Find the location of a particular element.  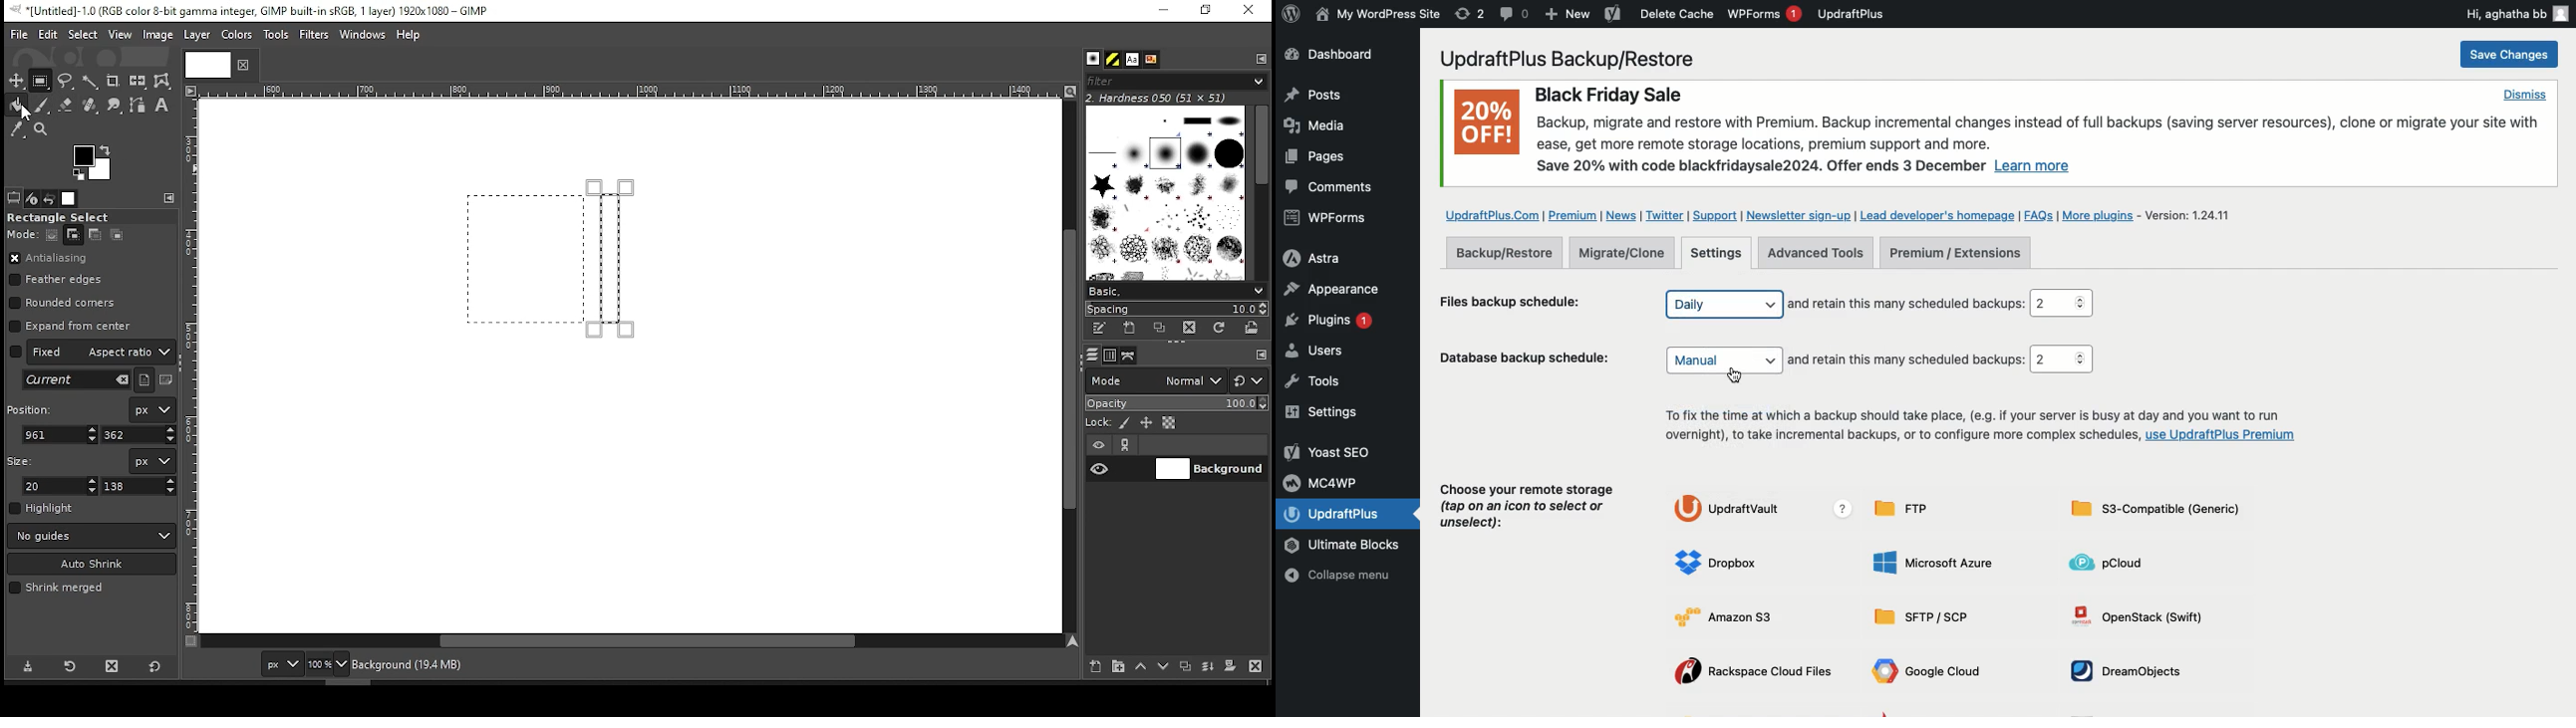

Google cloud is located at coordinates (1932, 674).